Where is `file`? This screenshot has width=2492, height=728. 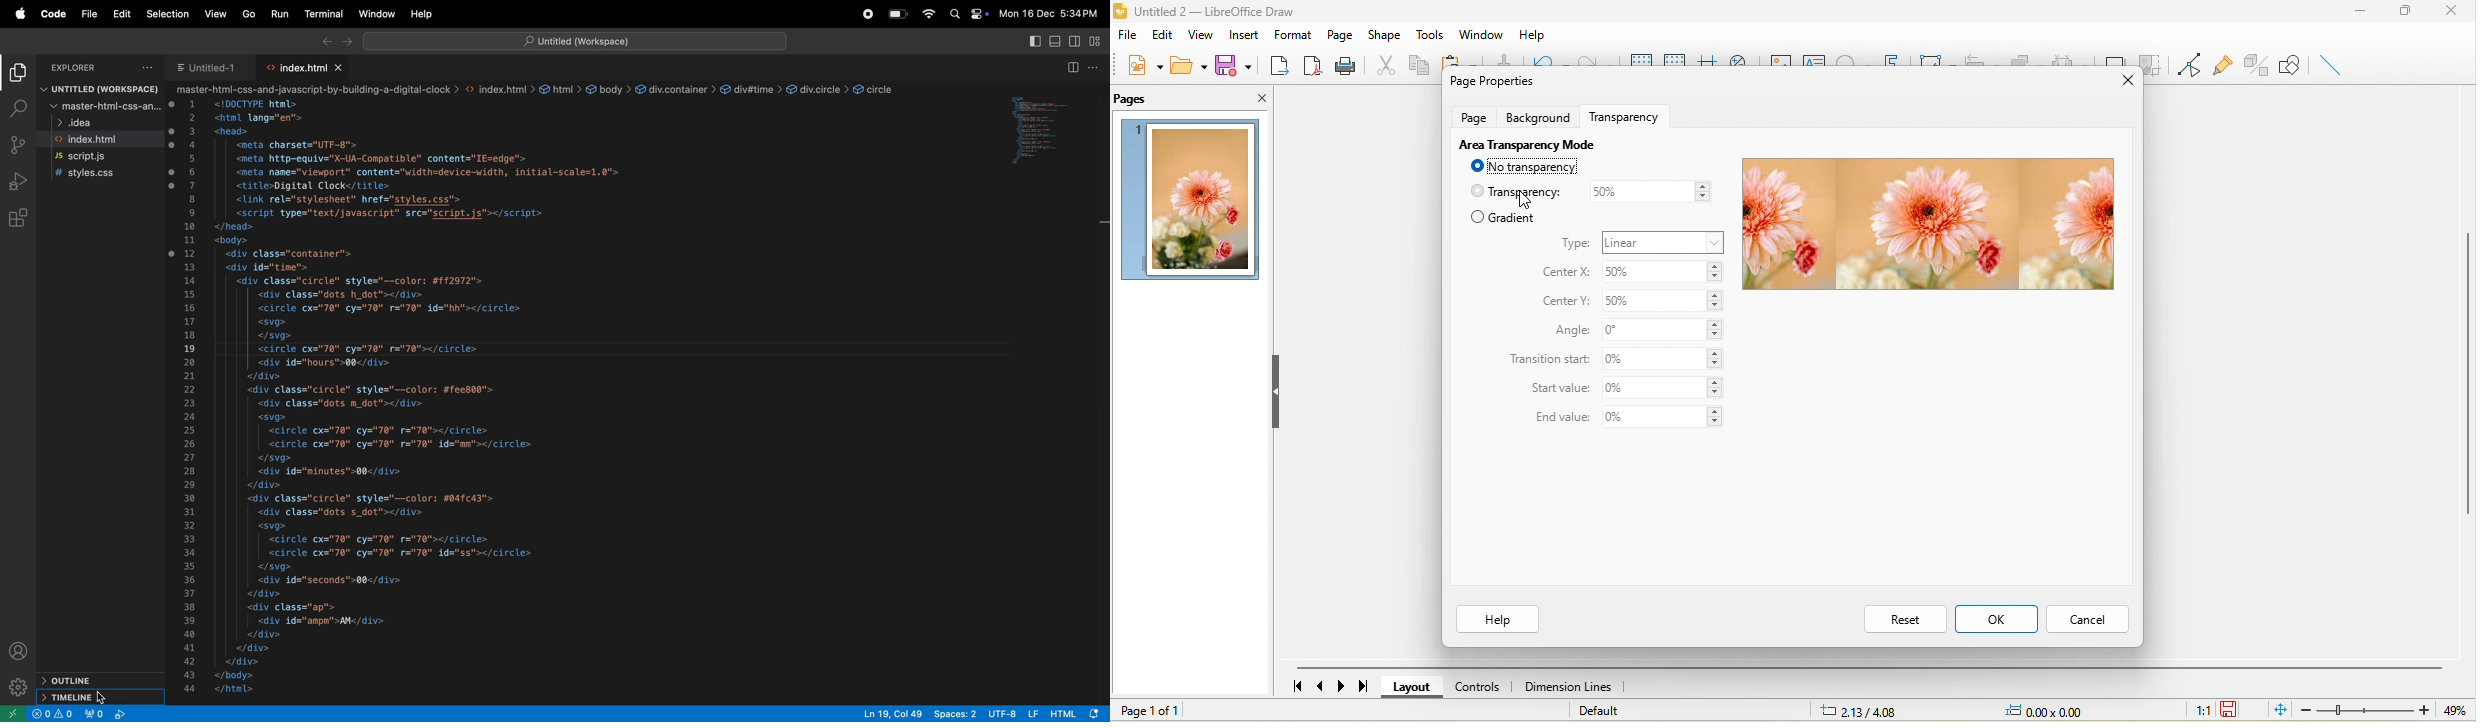 file is located at coordinates (1129, 35).